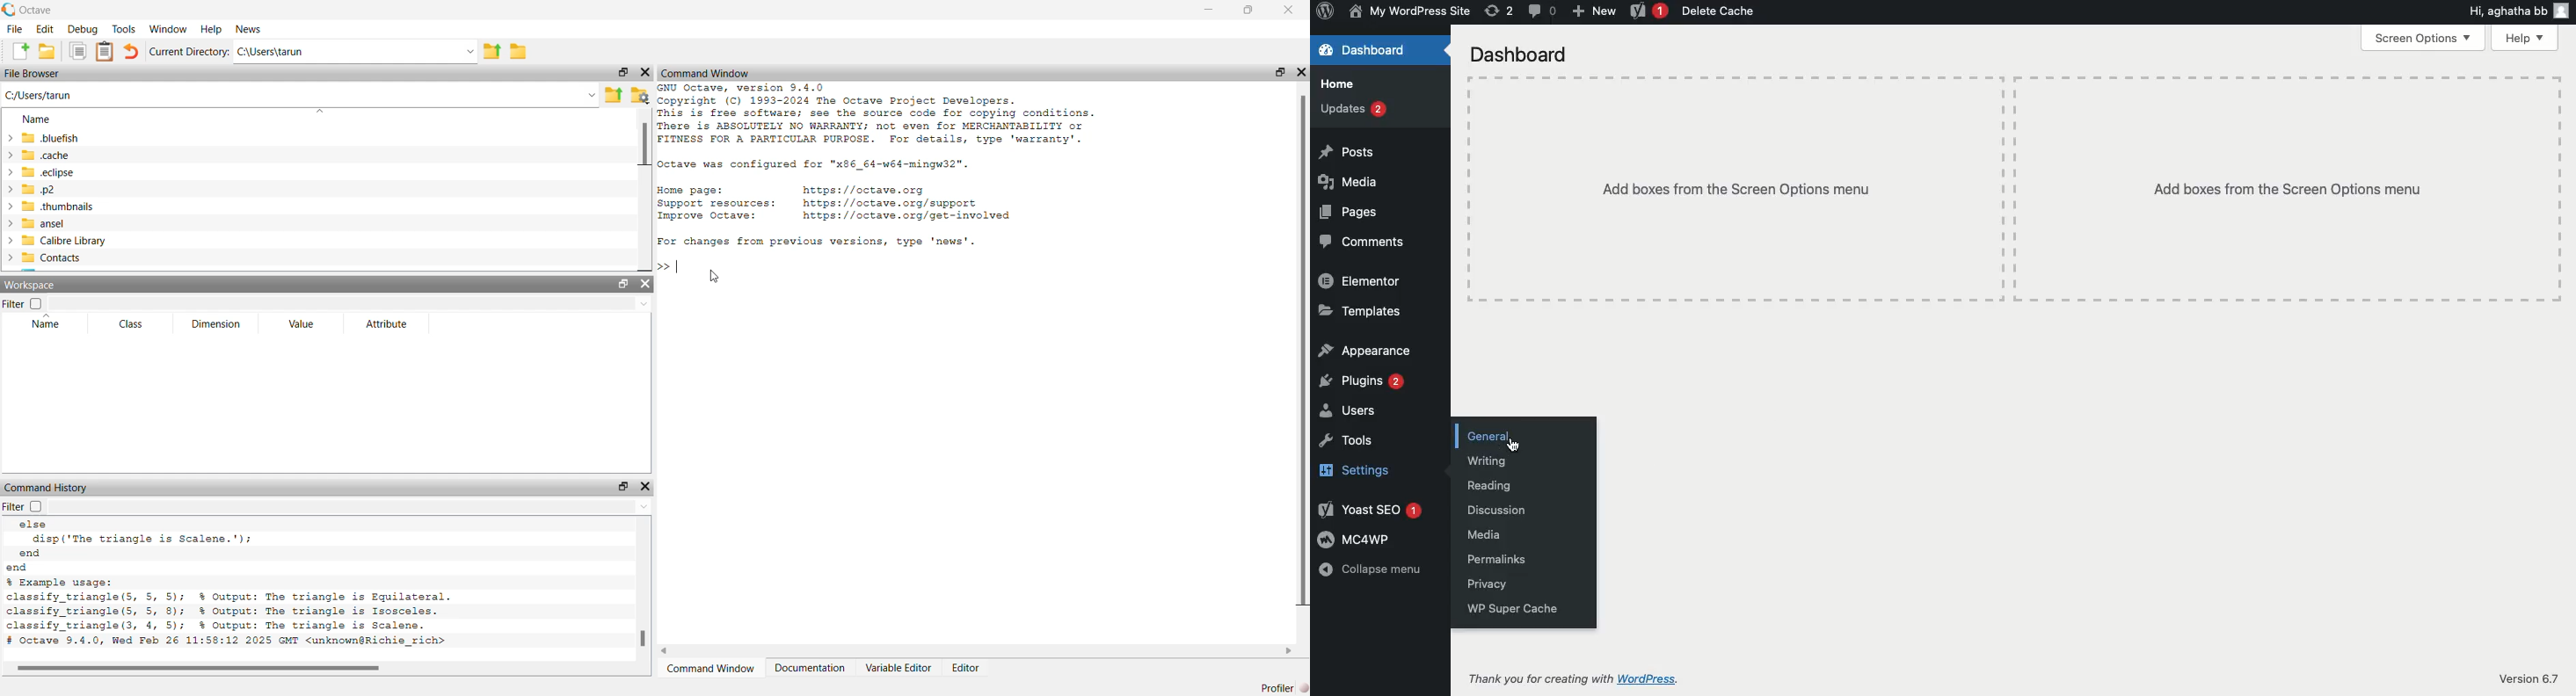  Describe the element at coordinates (2531, 677) in the screenshot. I see `Version 6.7` at that location.